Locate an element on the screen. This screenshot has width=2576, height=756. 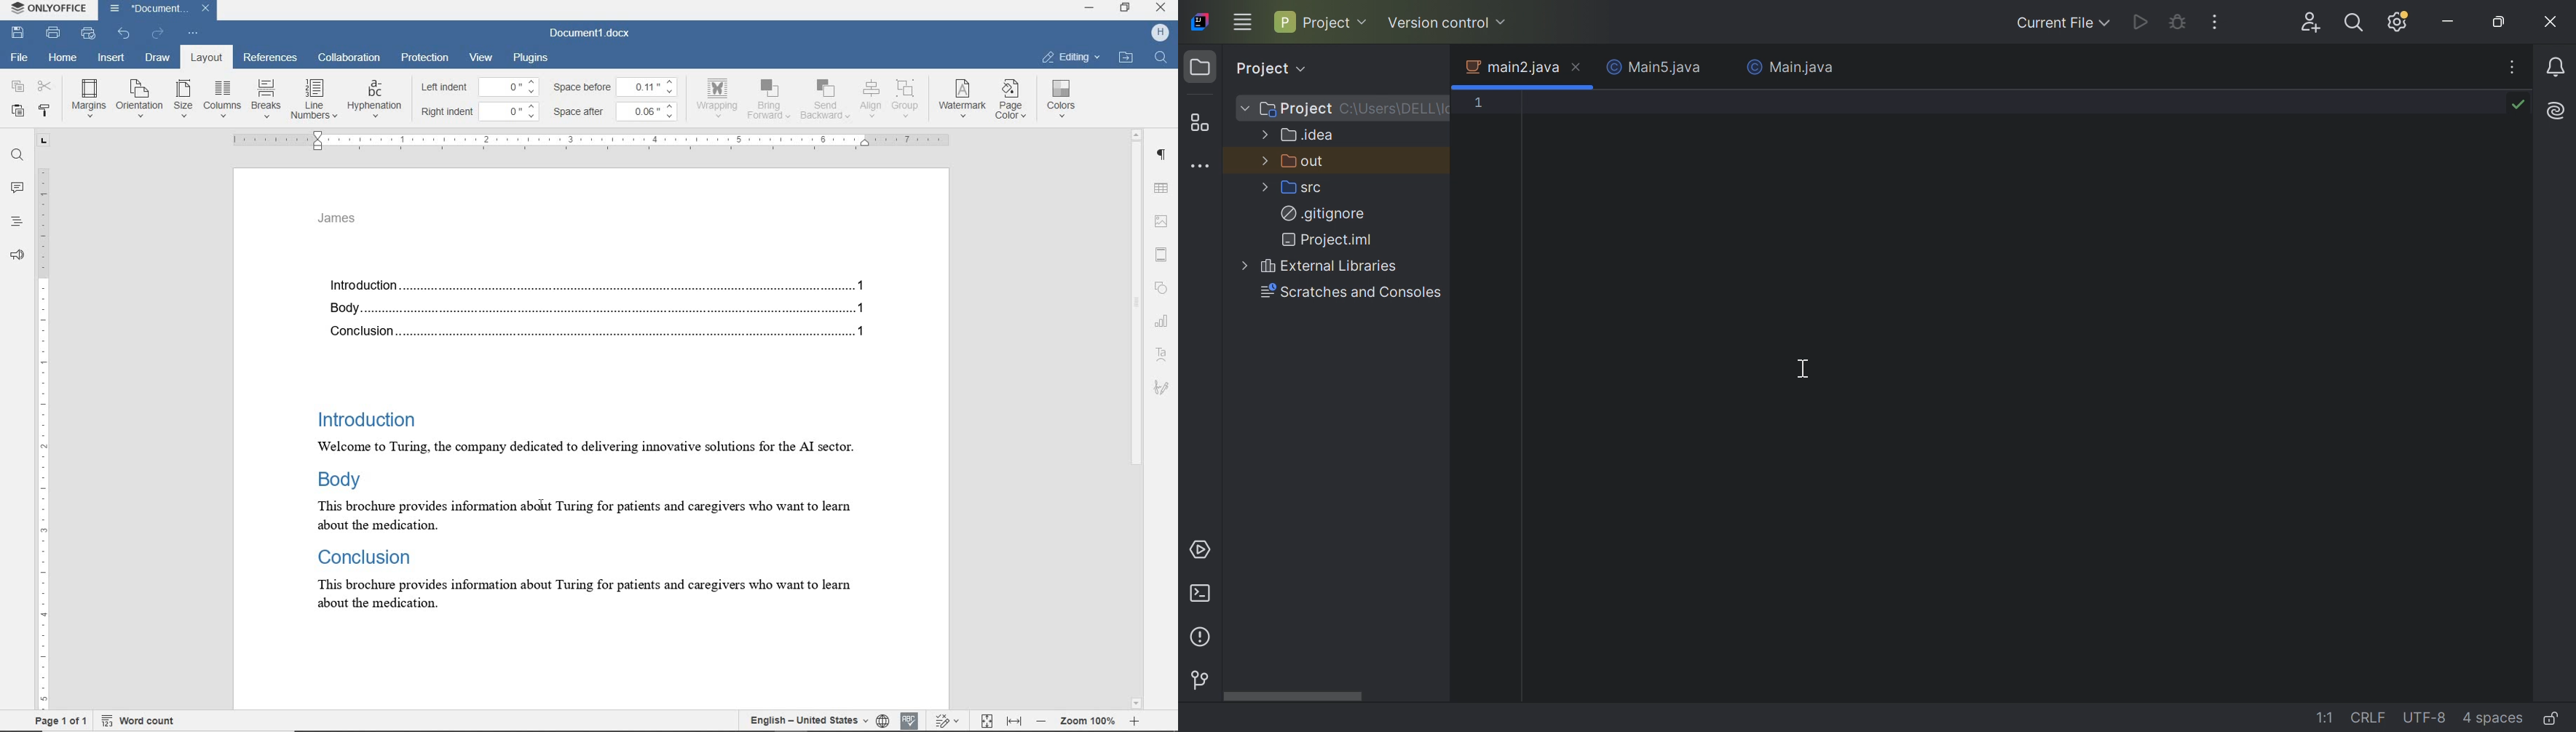
set document language is located at coordinates (883, 719).